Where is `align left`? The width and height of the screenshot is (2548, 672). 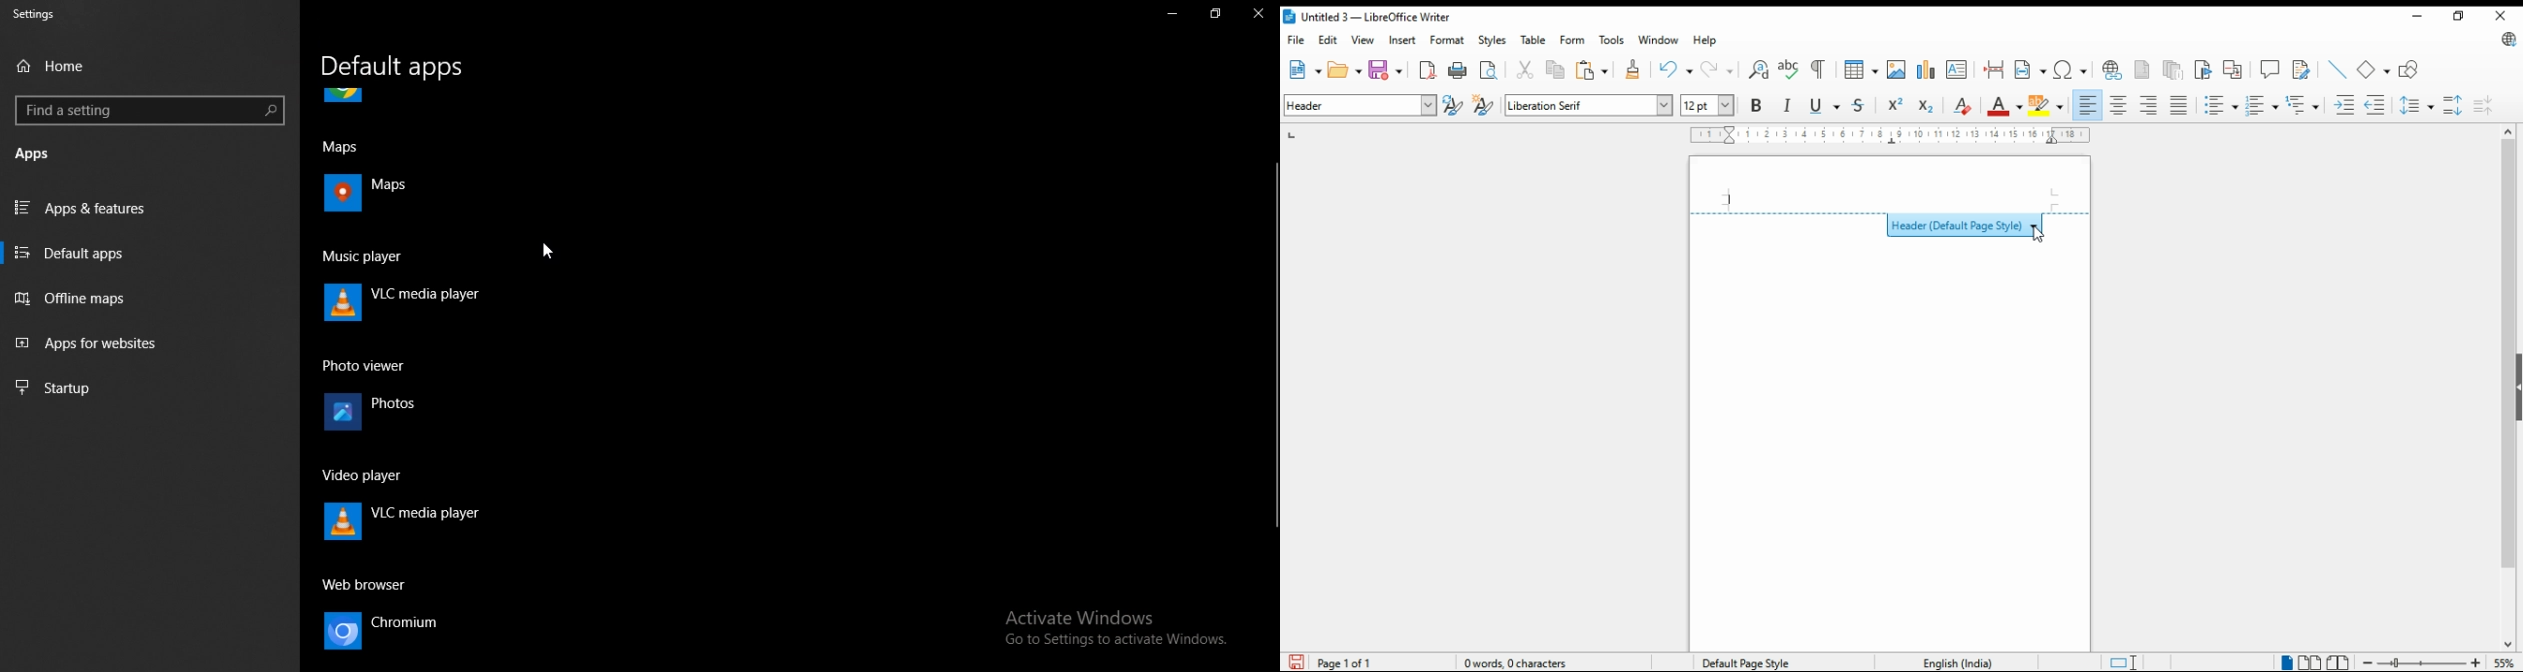 align left is located at coordinates (2088, 105).